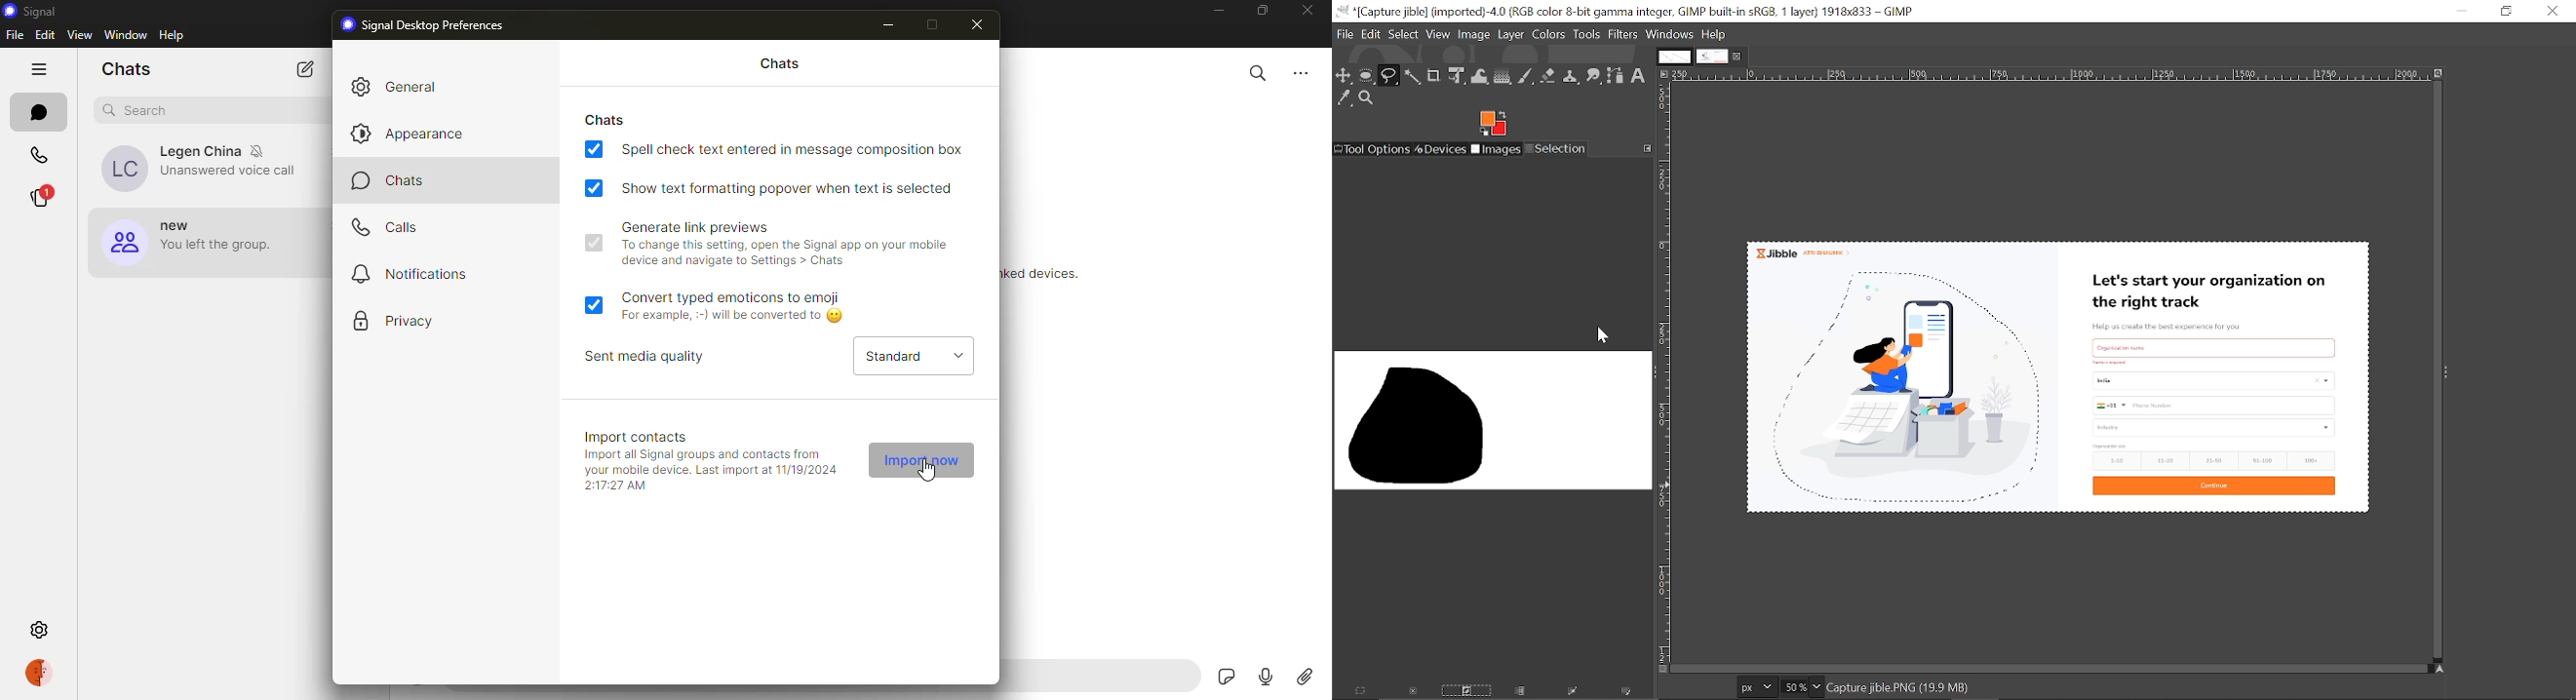  Describe the element at coordinates (981, 24) in the screenshot. I see `close` at that location.